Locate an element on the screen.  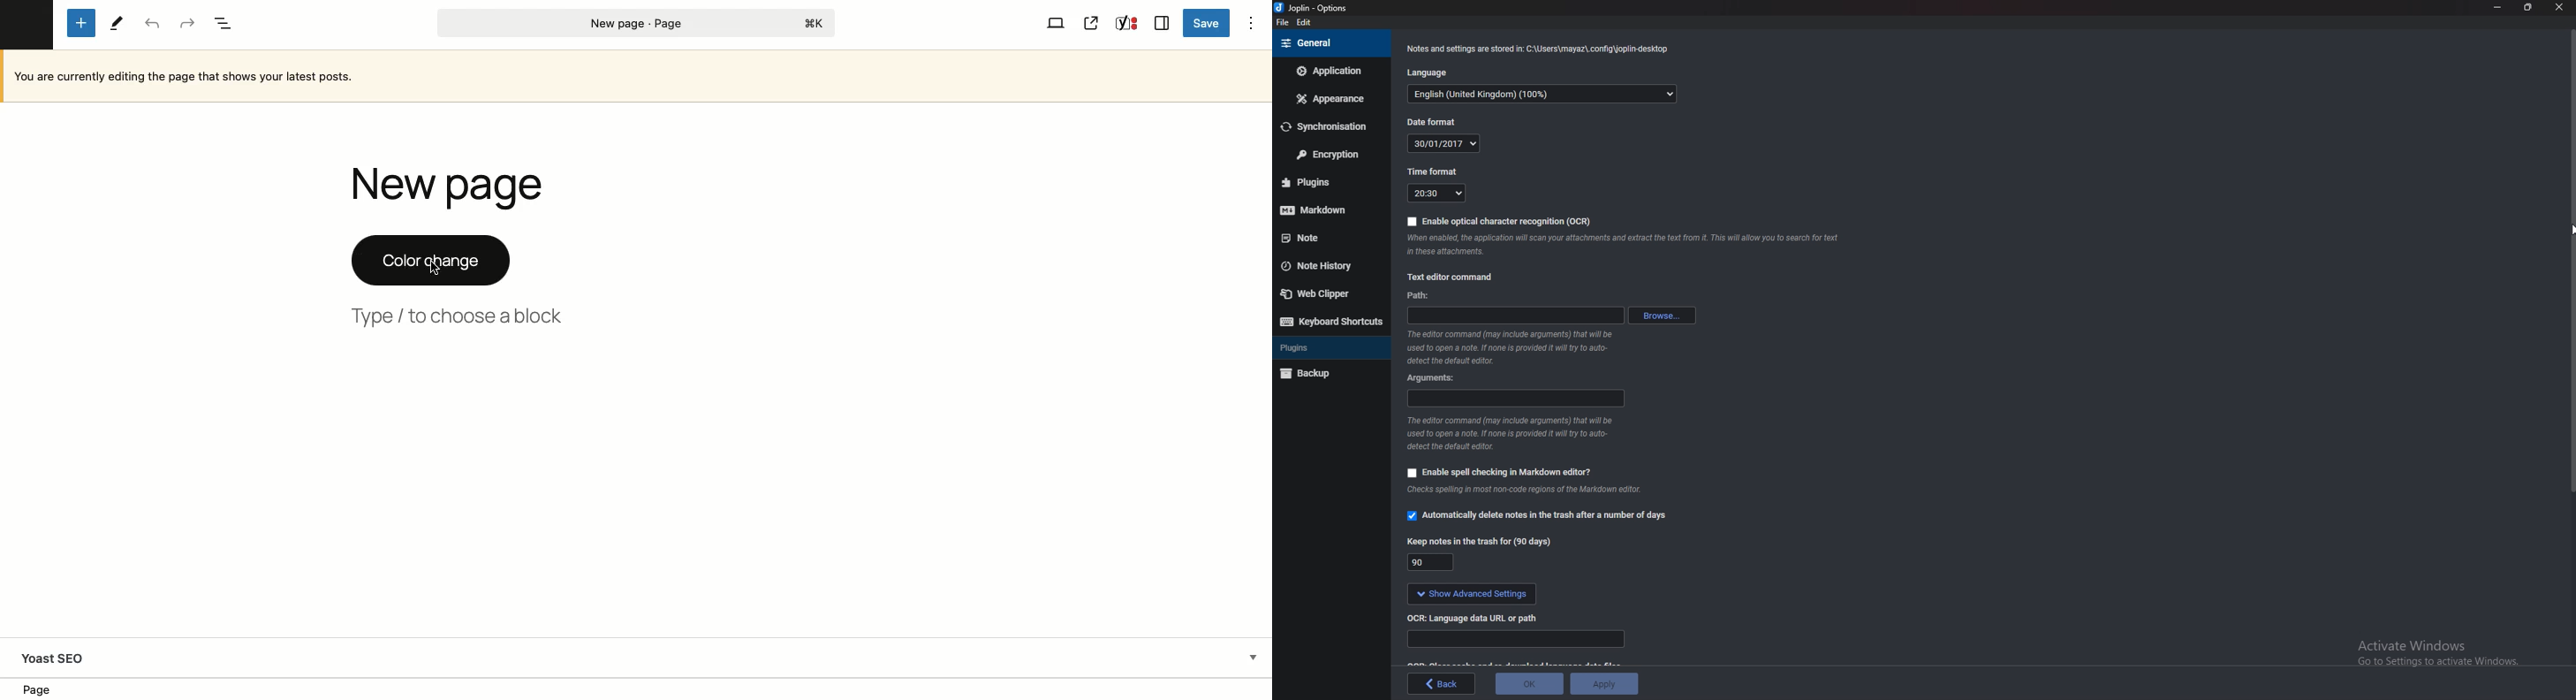
Appearance is located at coordinates (1329, 97).